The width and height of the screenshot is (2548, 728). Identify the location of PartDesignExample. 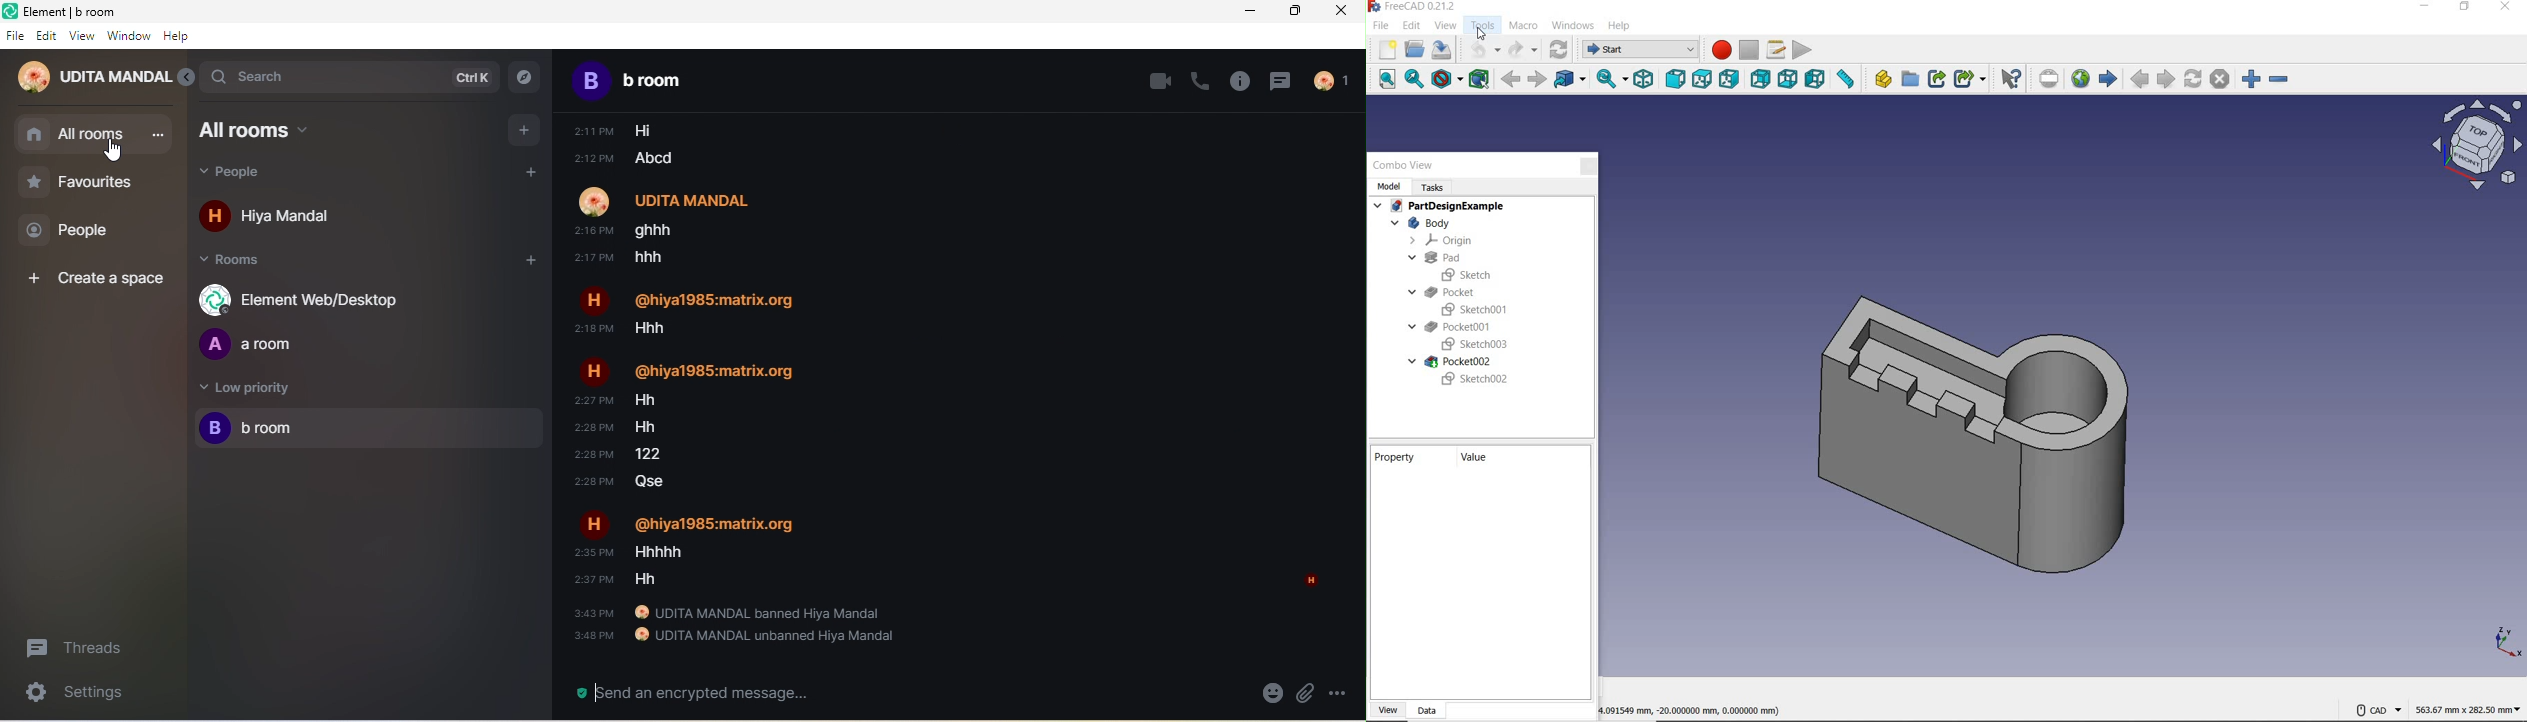
(1441, 207).